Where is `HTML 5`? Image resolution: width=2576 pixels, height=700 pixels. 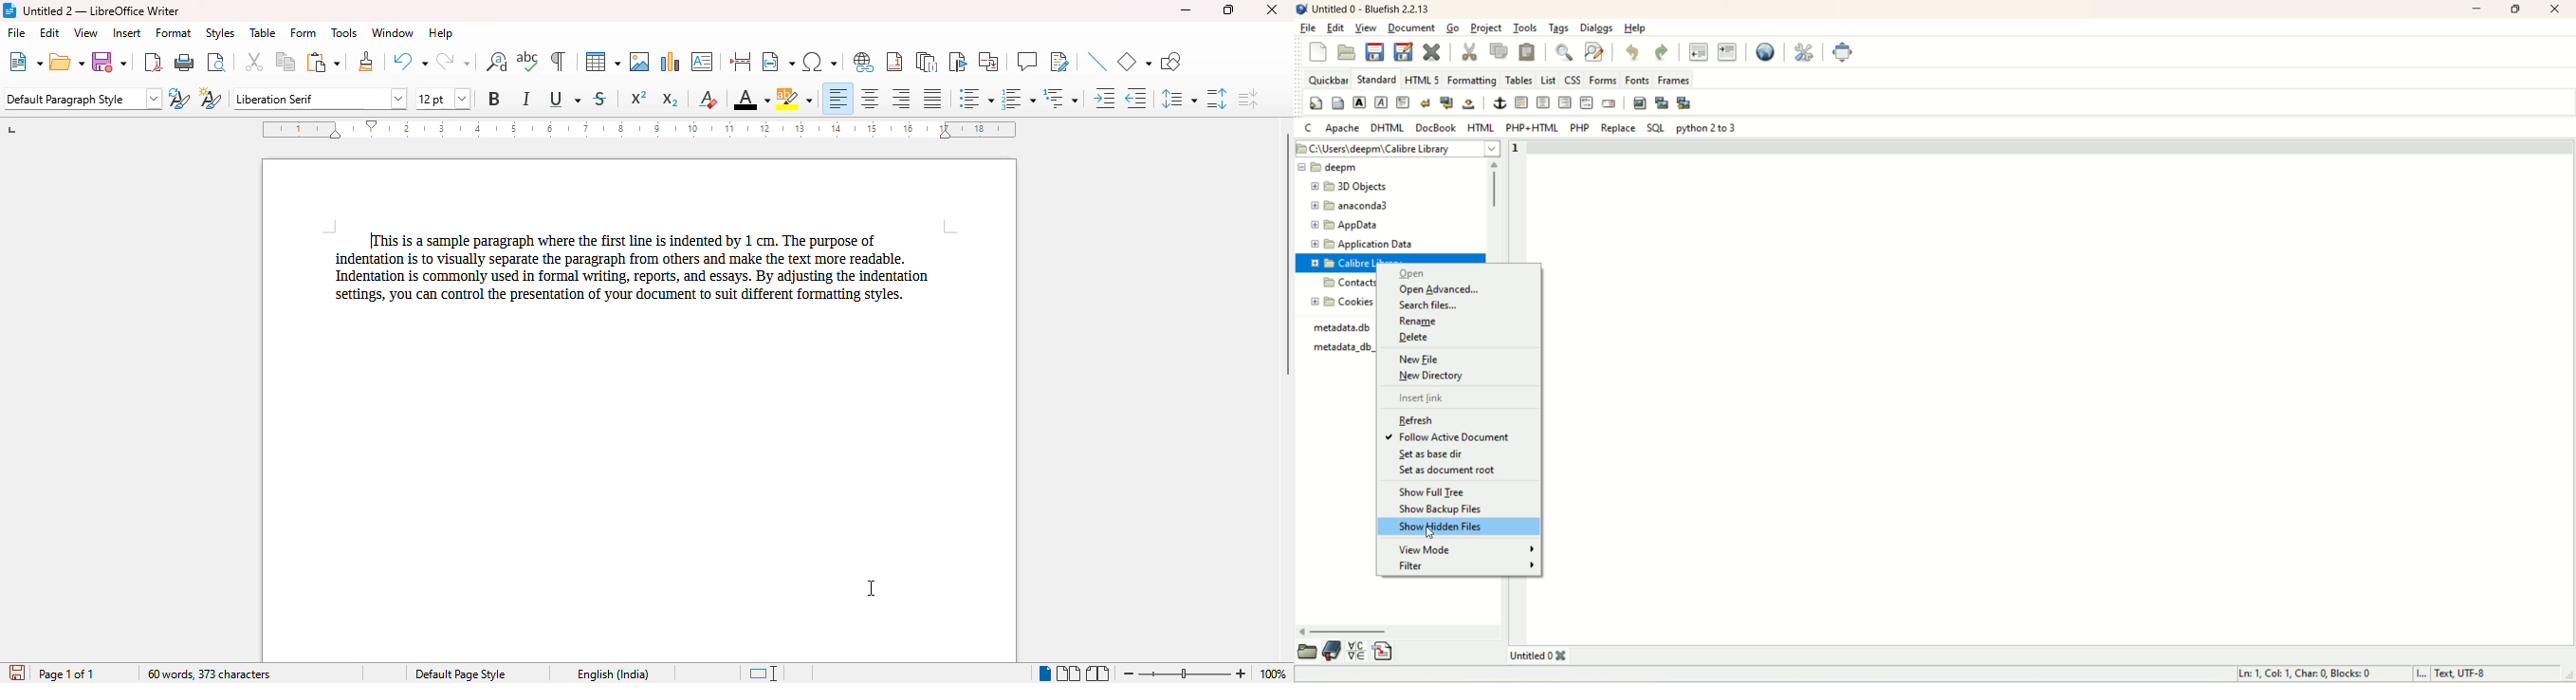
HTML 5 is located at coordinates (1423, 79).